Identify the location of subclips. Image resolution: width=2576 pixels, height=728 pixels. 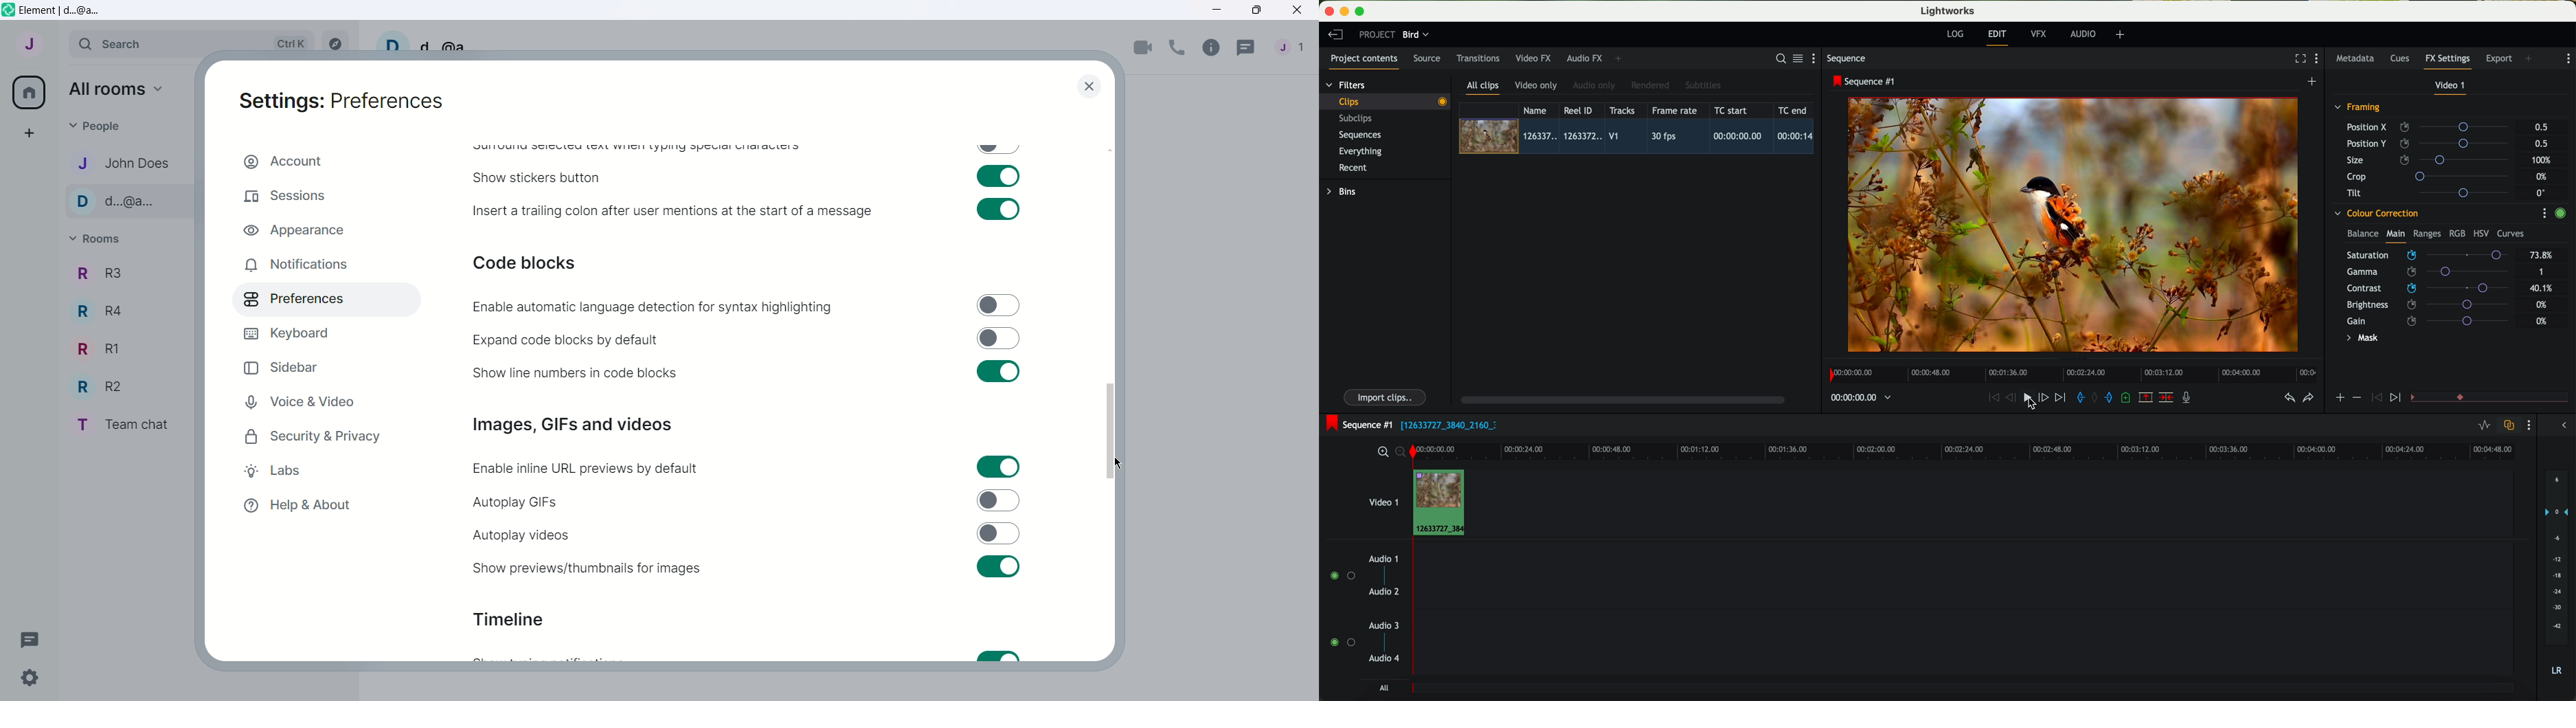
(1358, 119).